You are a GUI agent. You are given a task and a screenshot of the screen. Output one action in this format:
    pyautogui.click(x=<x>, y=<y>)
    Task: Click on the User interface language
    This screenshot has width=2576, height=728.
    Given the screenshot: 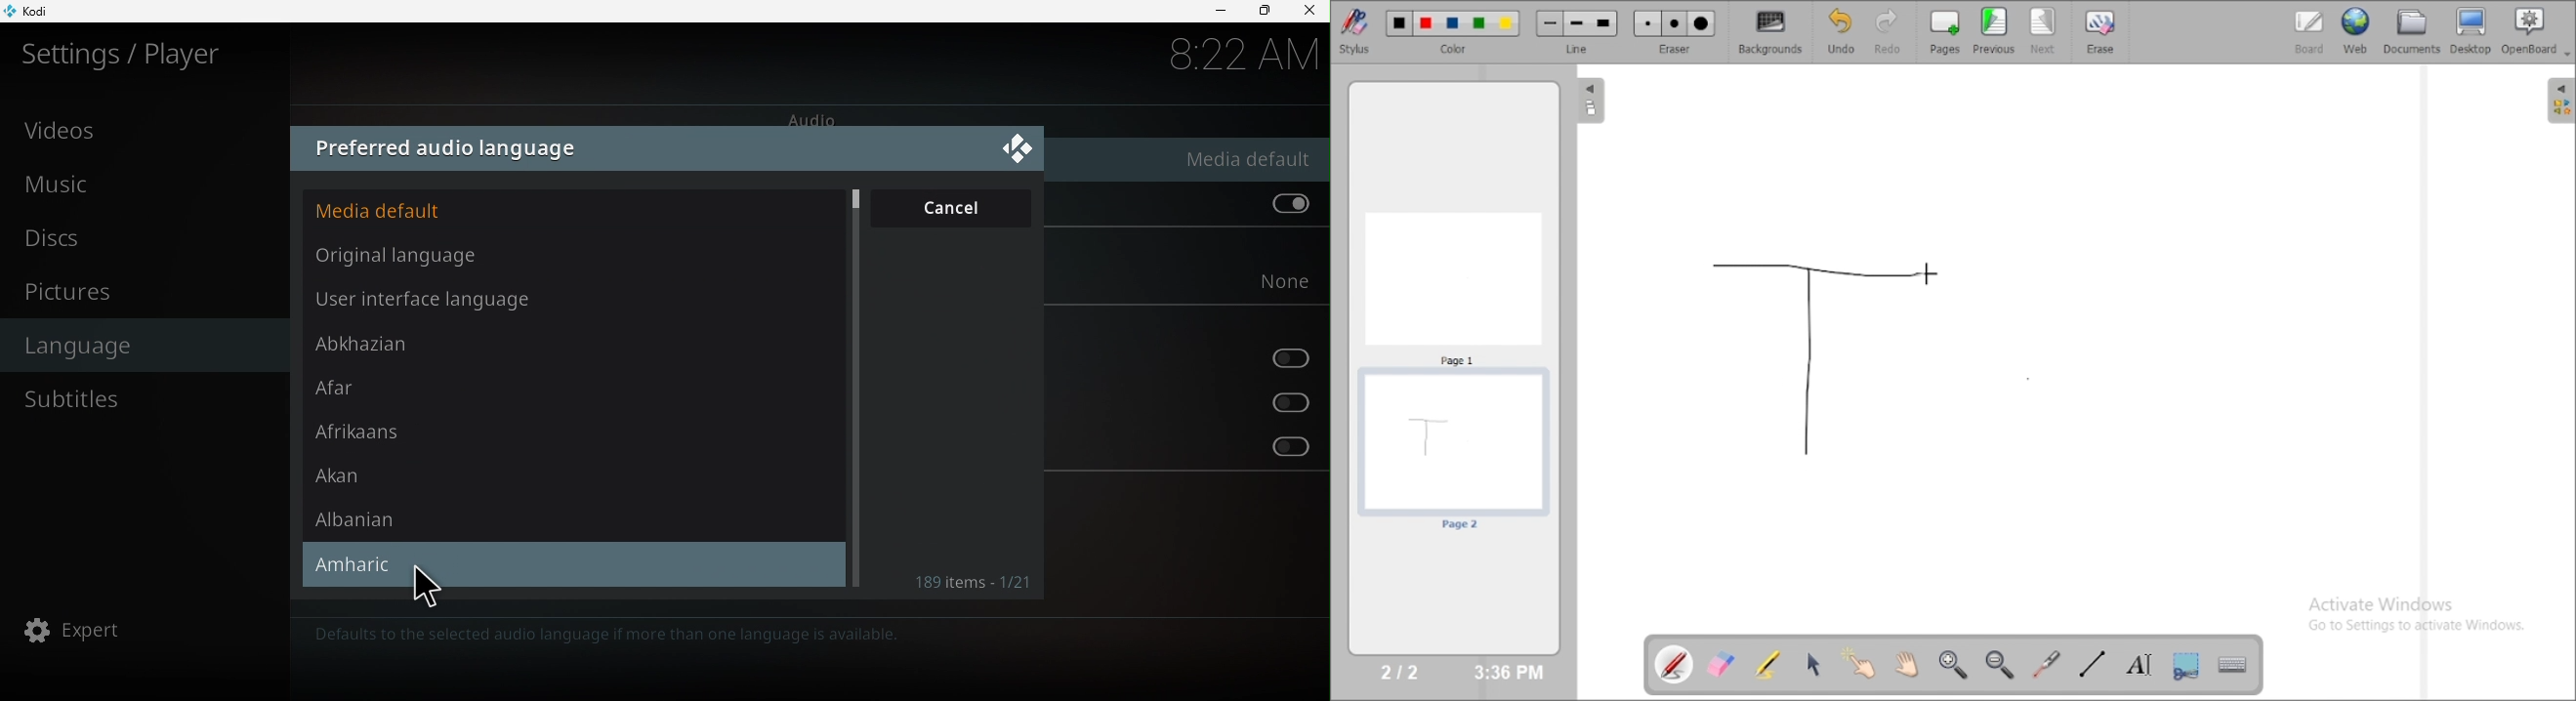 What is the action you would take?
    pyautogui.click(x=563, y=302)
    